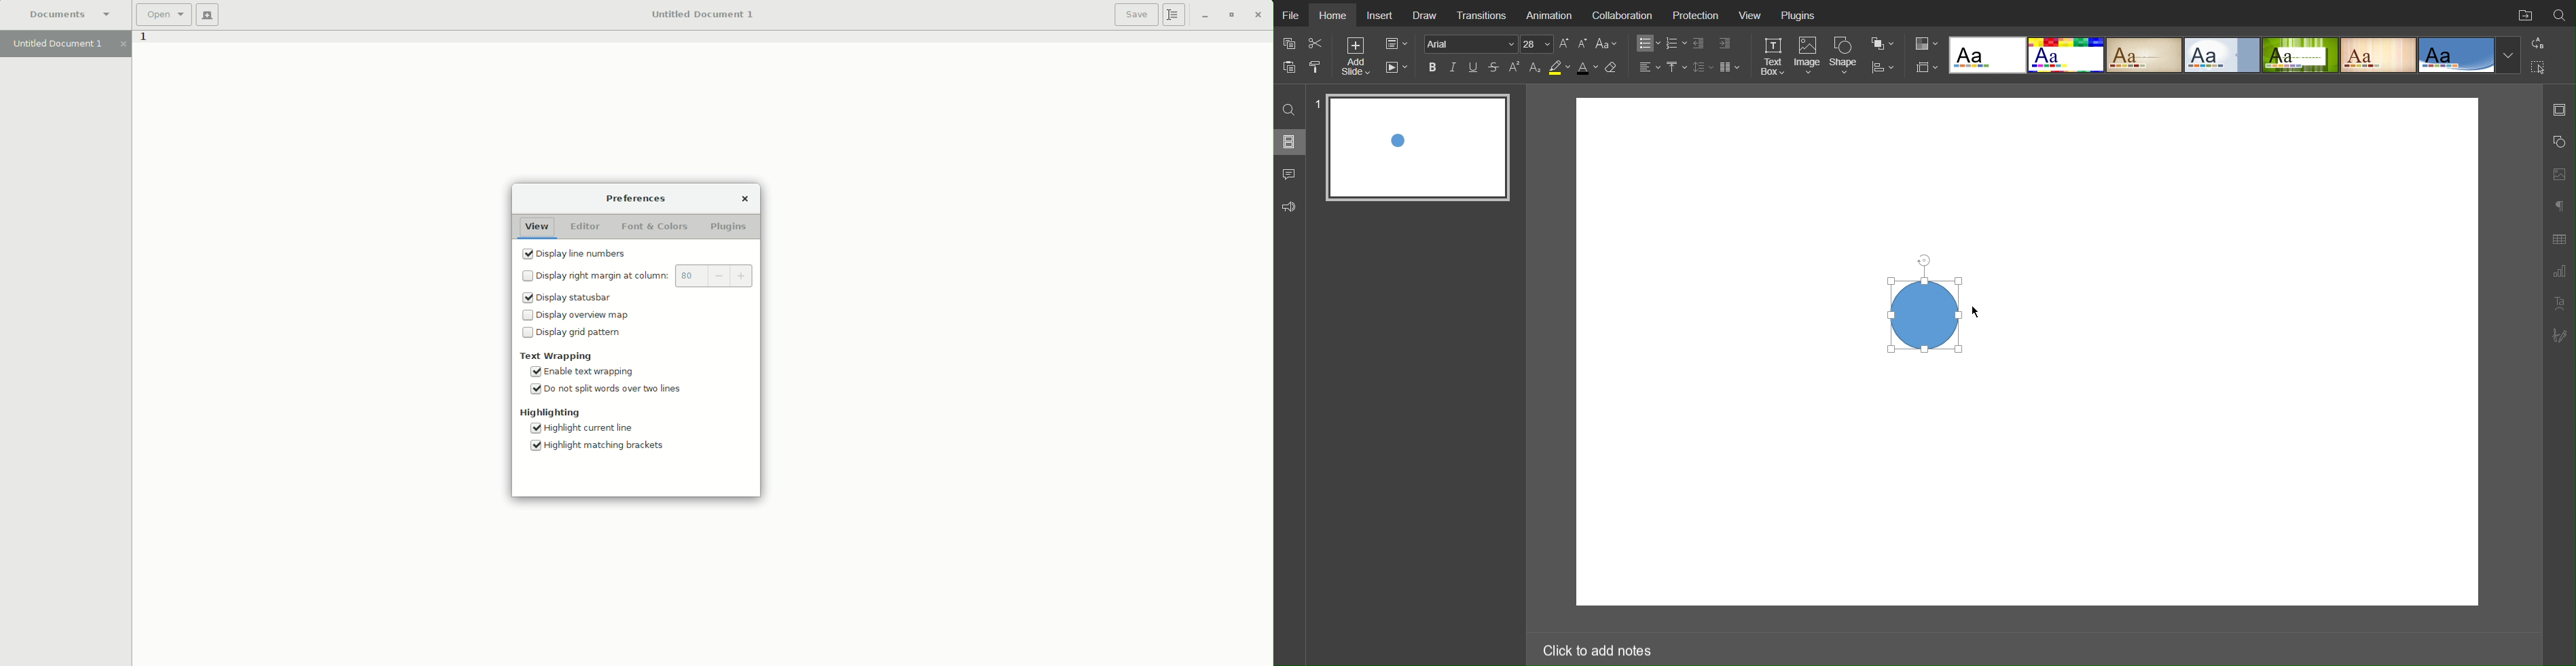 The image size is (2576, 672). What do you see at coordinates (2559, 109) in the screenshot?
I see `Slide Settings` at bounding box center [2559, 109].